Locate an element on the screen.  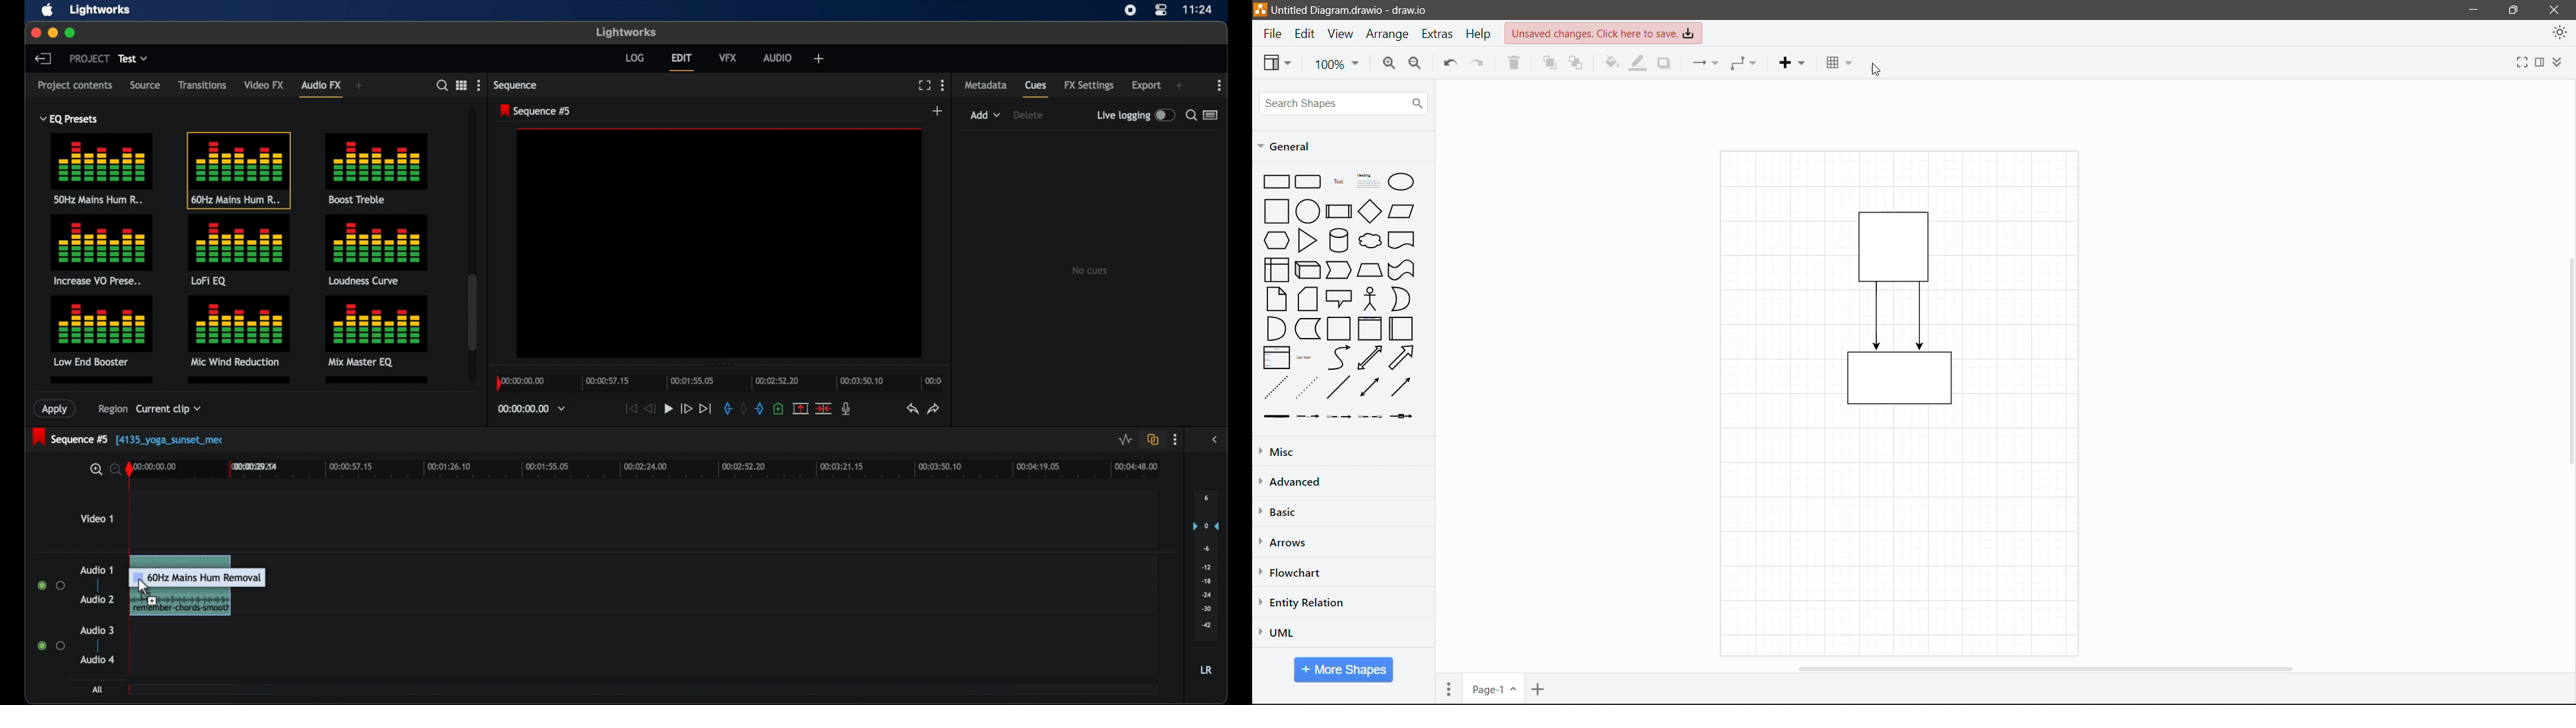
Or is located at coordinates (1400, 299).